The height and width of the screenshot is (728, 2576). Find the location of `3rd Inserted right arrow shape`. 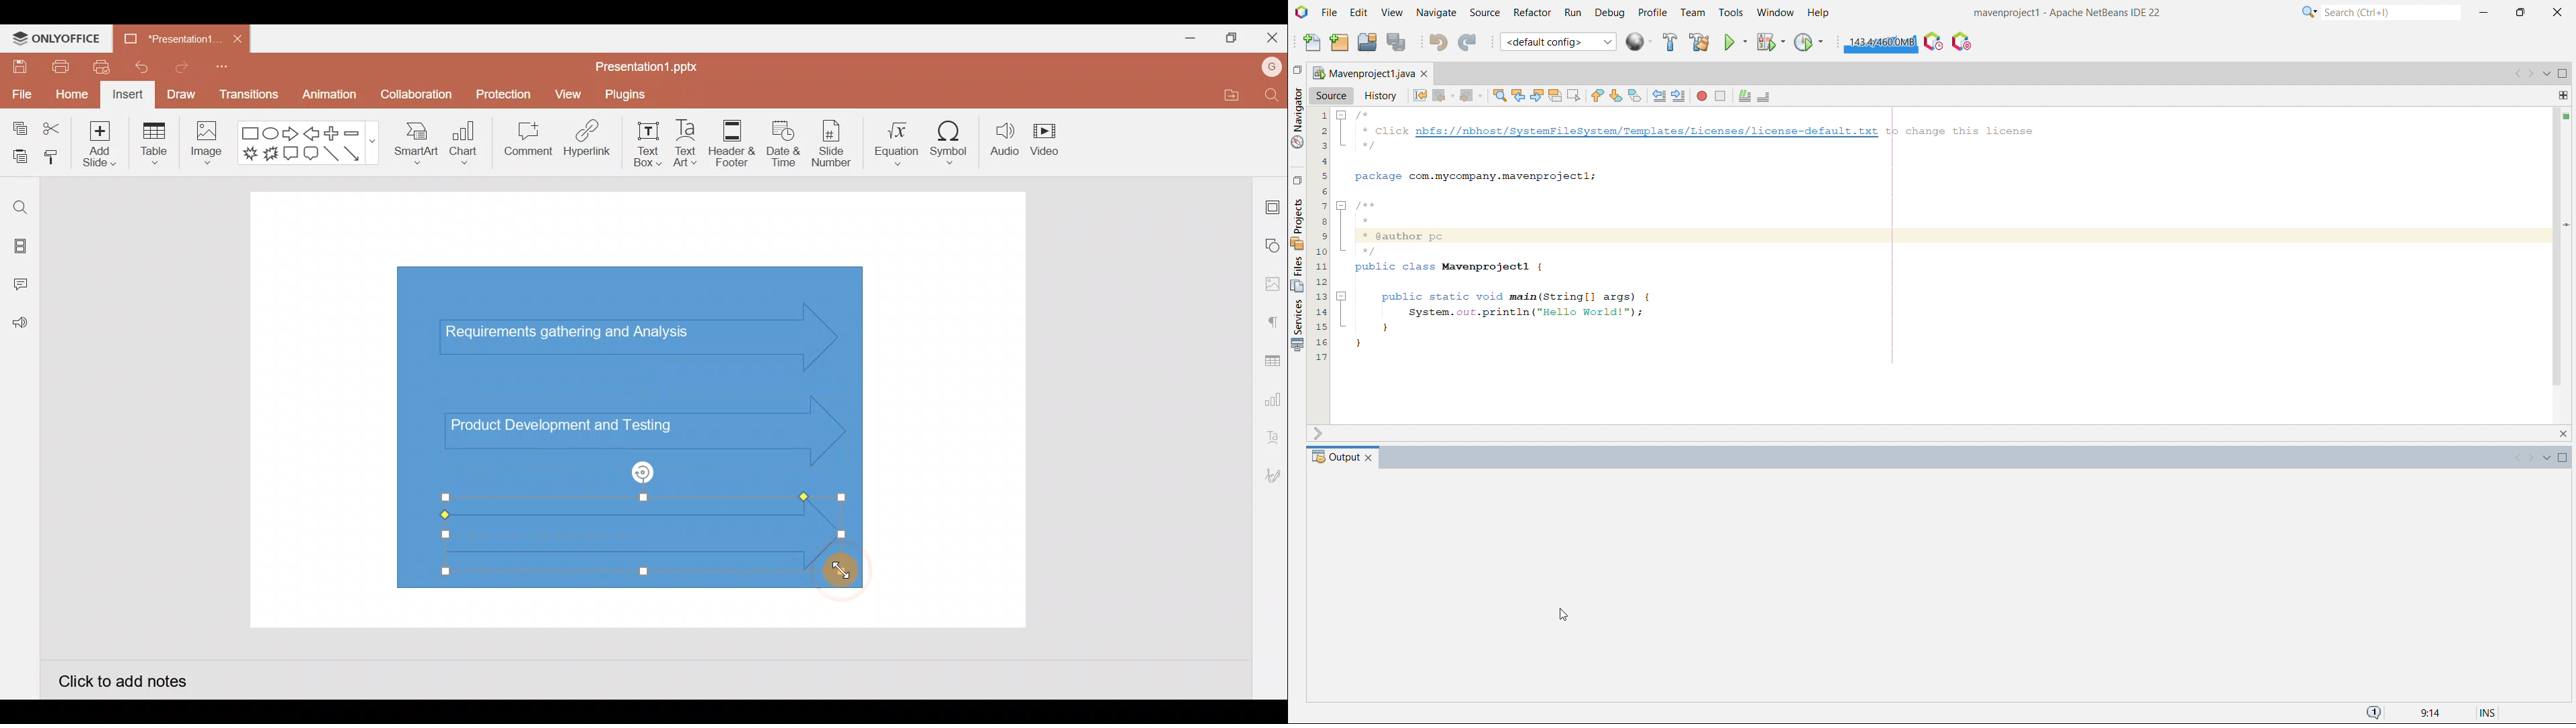

3rd Inserted right arrow shape is located at coordinates (611, 535).